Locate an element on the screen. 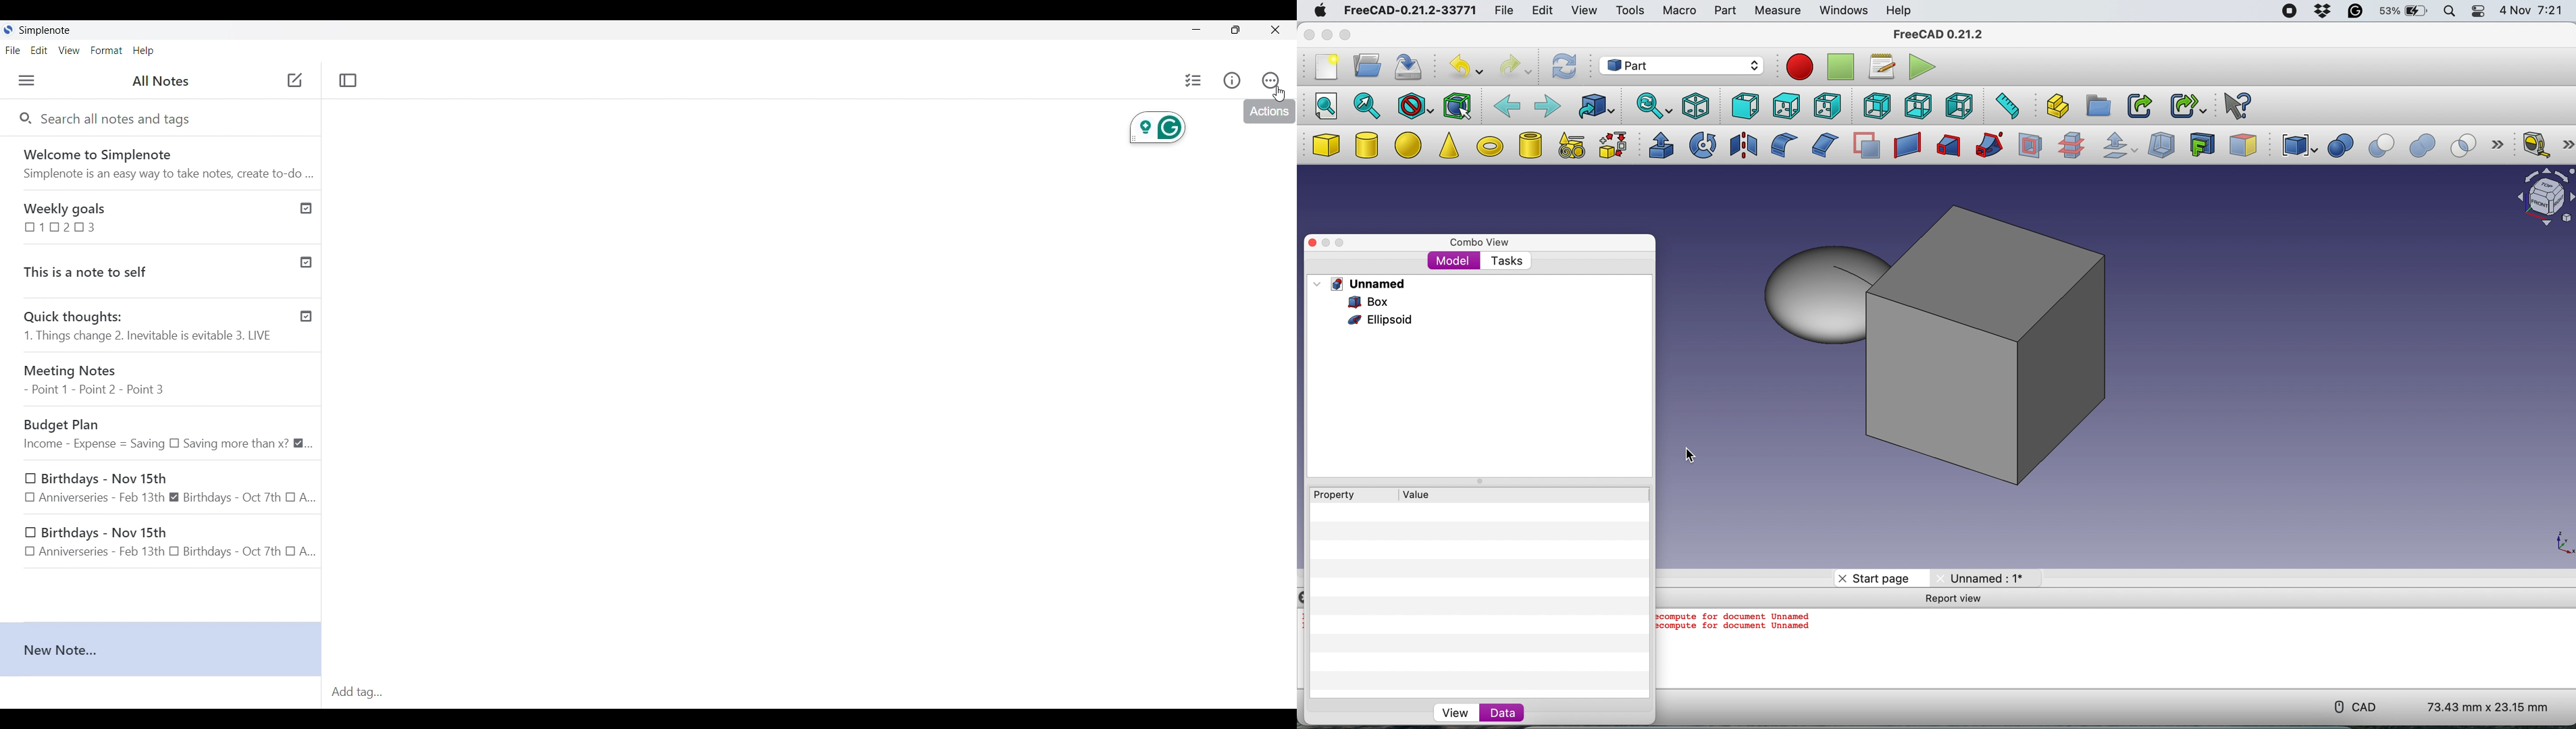 The height and width of the screenshot is (756, 2576). minimise is located at coordinates (1327, 243).